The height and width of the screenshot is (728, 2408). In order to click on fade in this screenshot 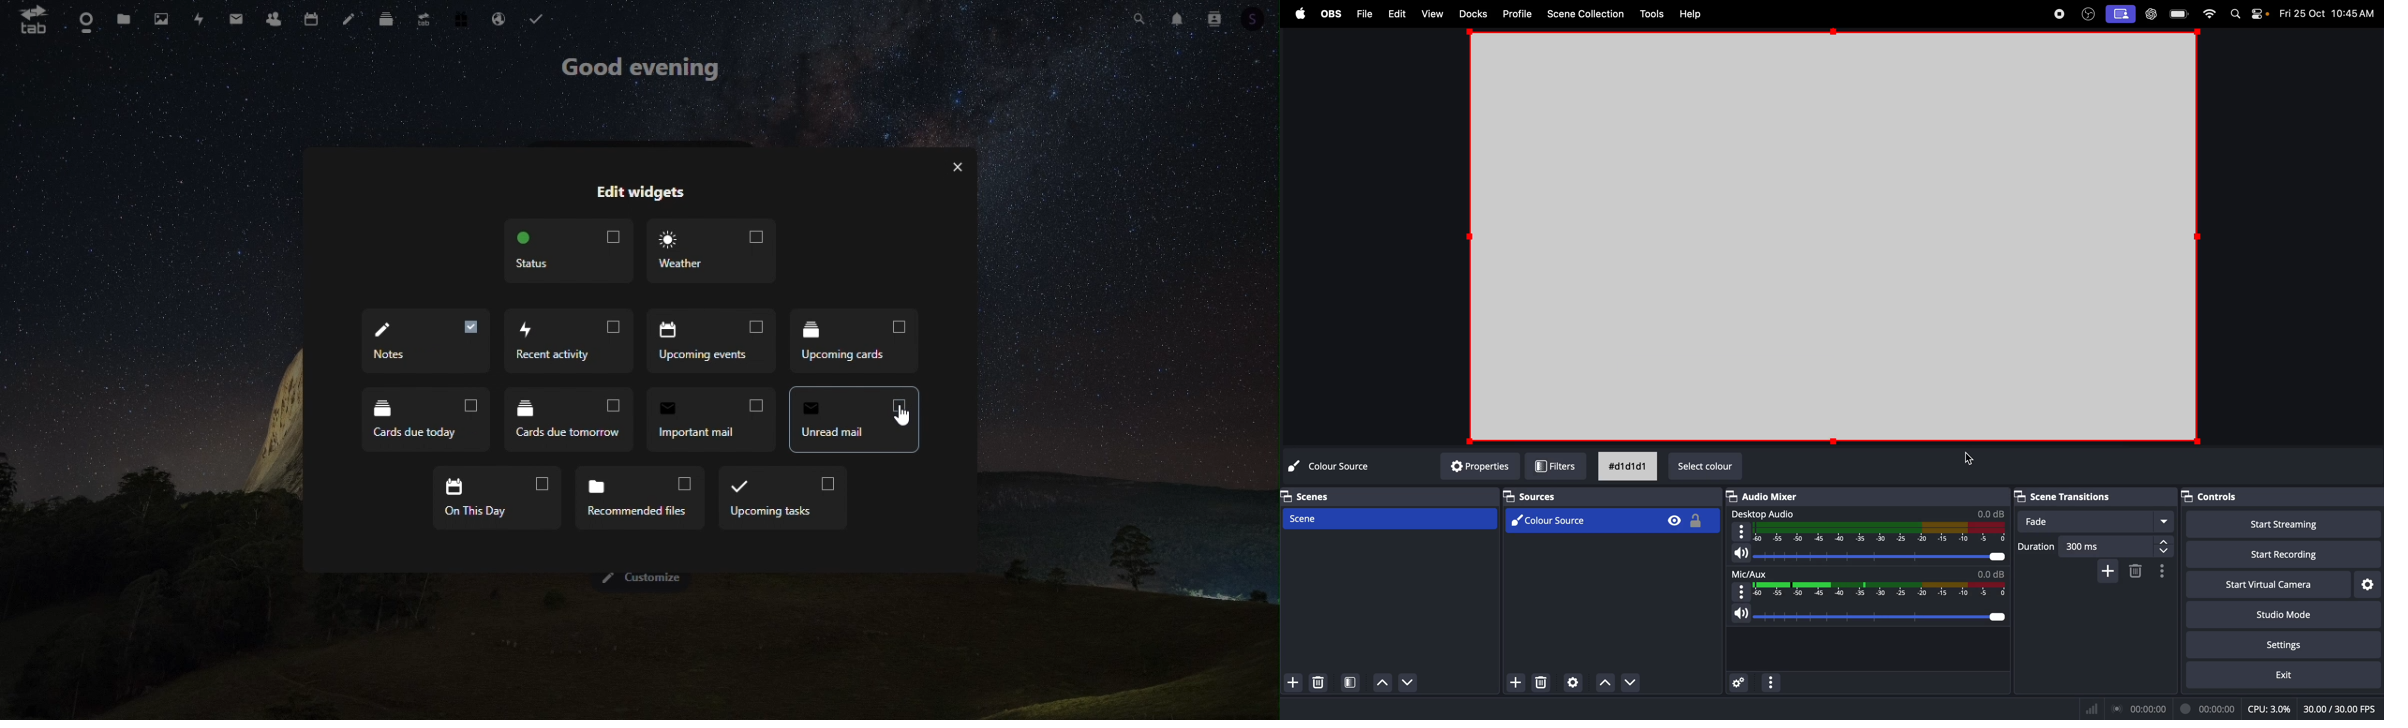, I will do `click(2099, 522)`.